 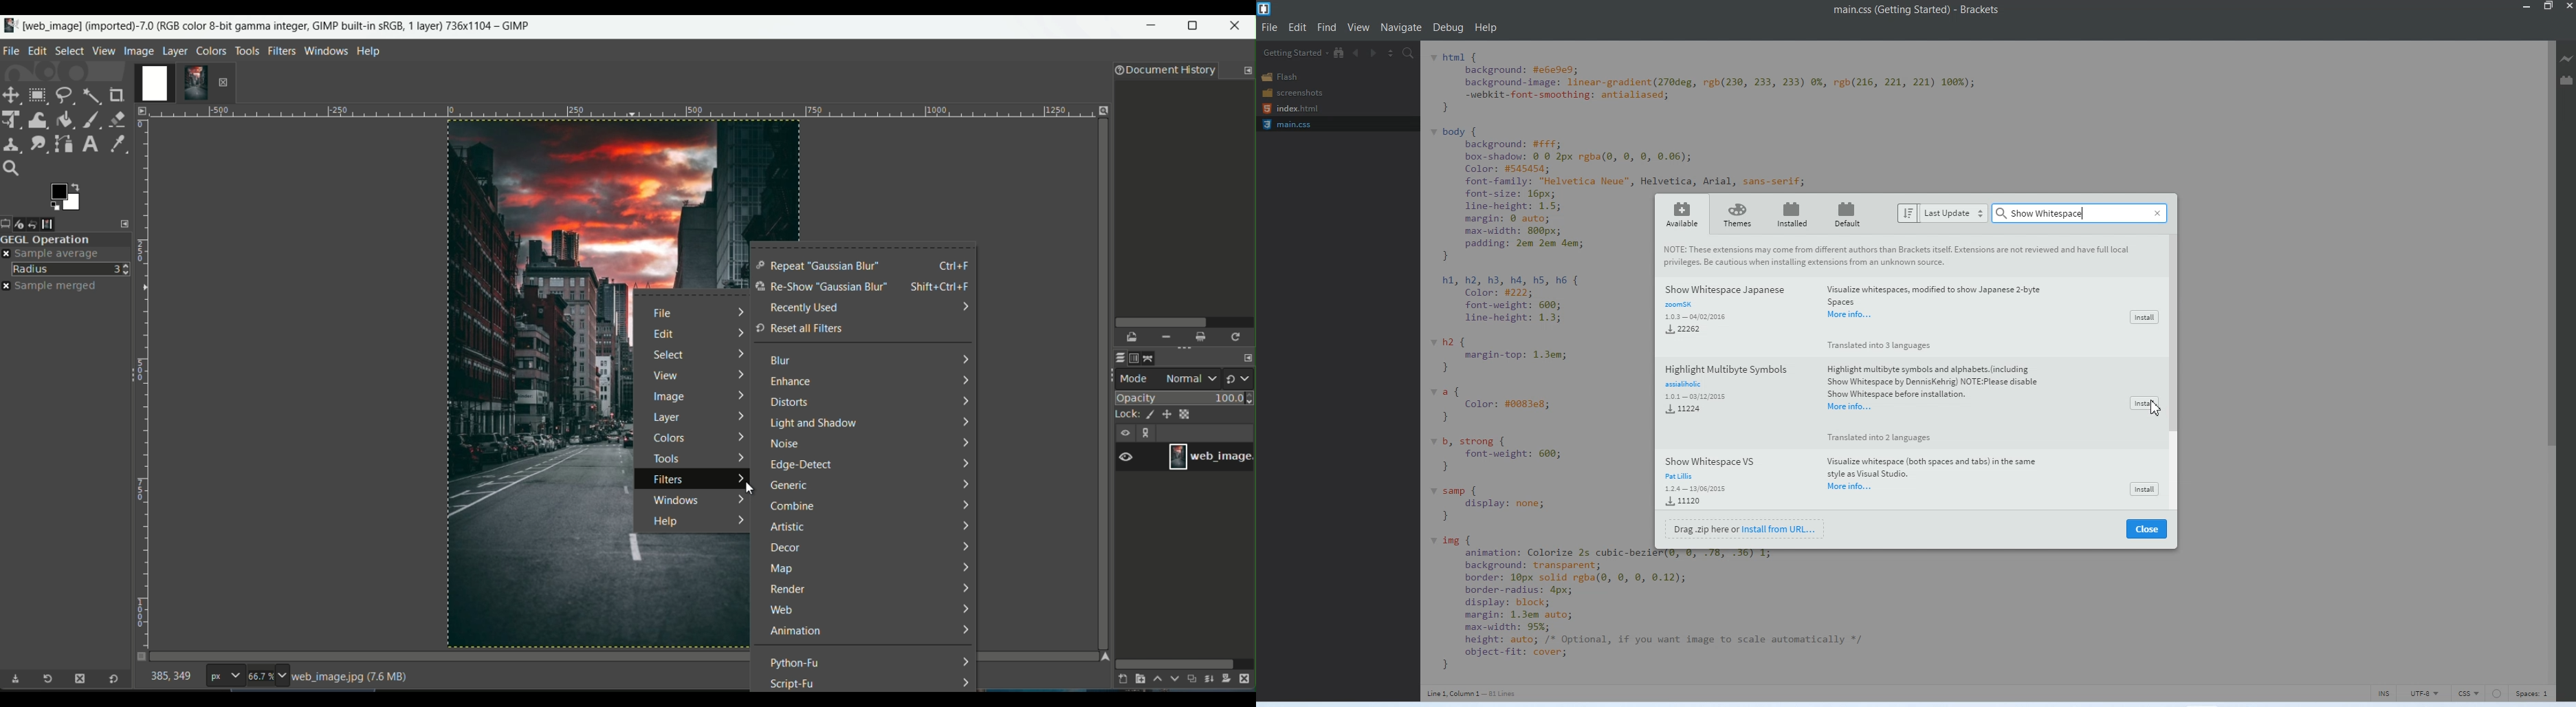 I want to click on Vertical Scroll Bar, so click(x=2173, y=372).